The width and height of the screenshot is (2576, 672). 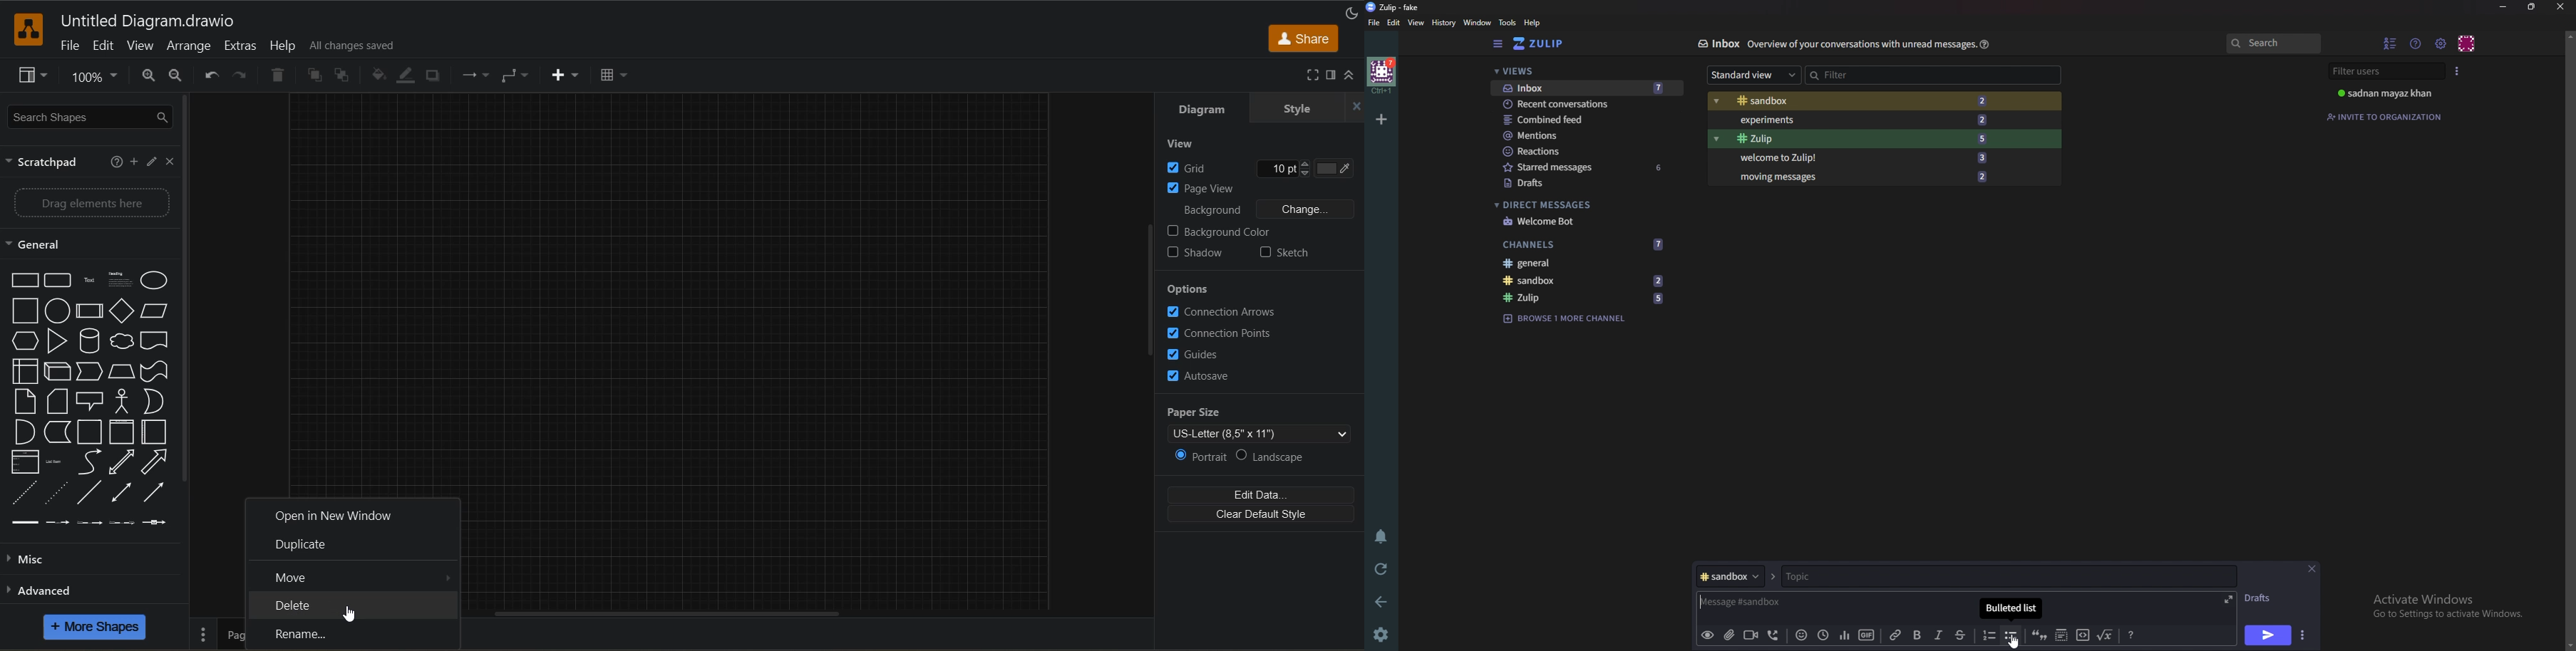 What do you see at coordinates (1381, 570) in the screenshot?
I see `Reload` at bounding box center [1381, 570].